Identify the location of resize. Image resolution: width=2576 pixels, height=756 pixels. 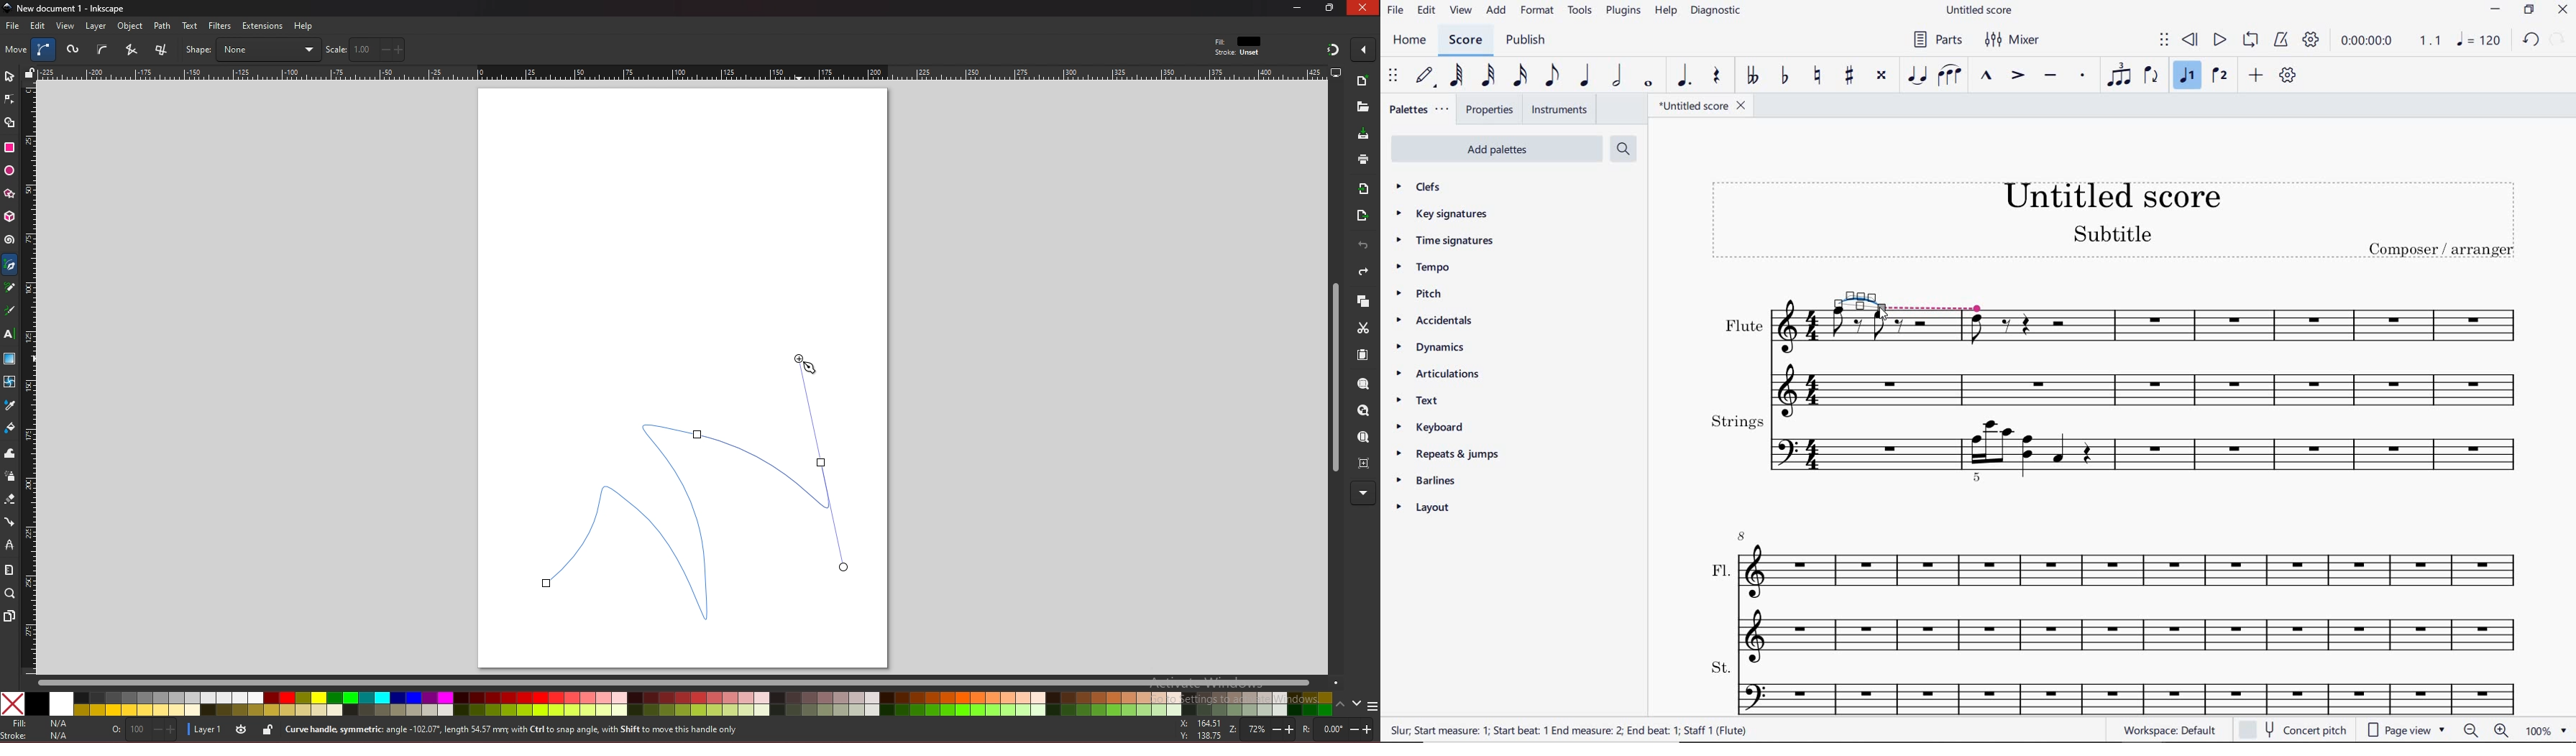
(1331, 7).